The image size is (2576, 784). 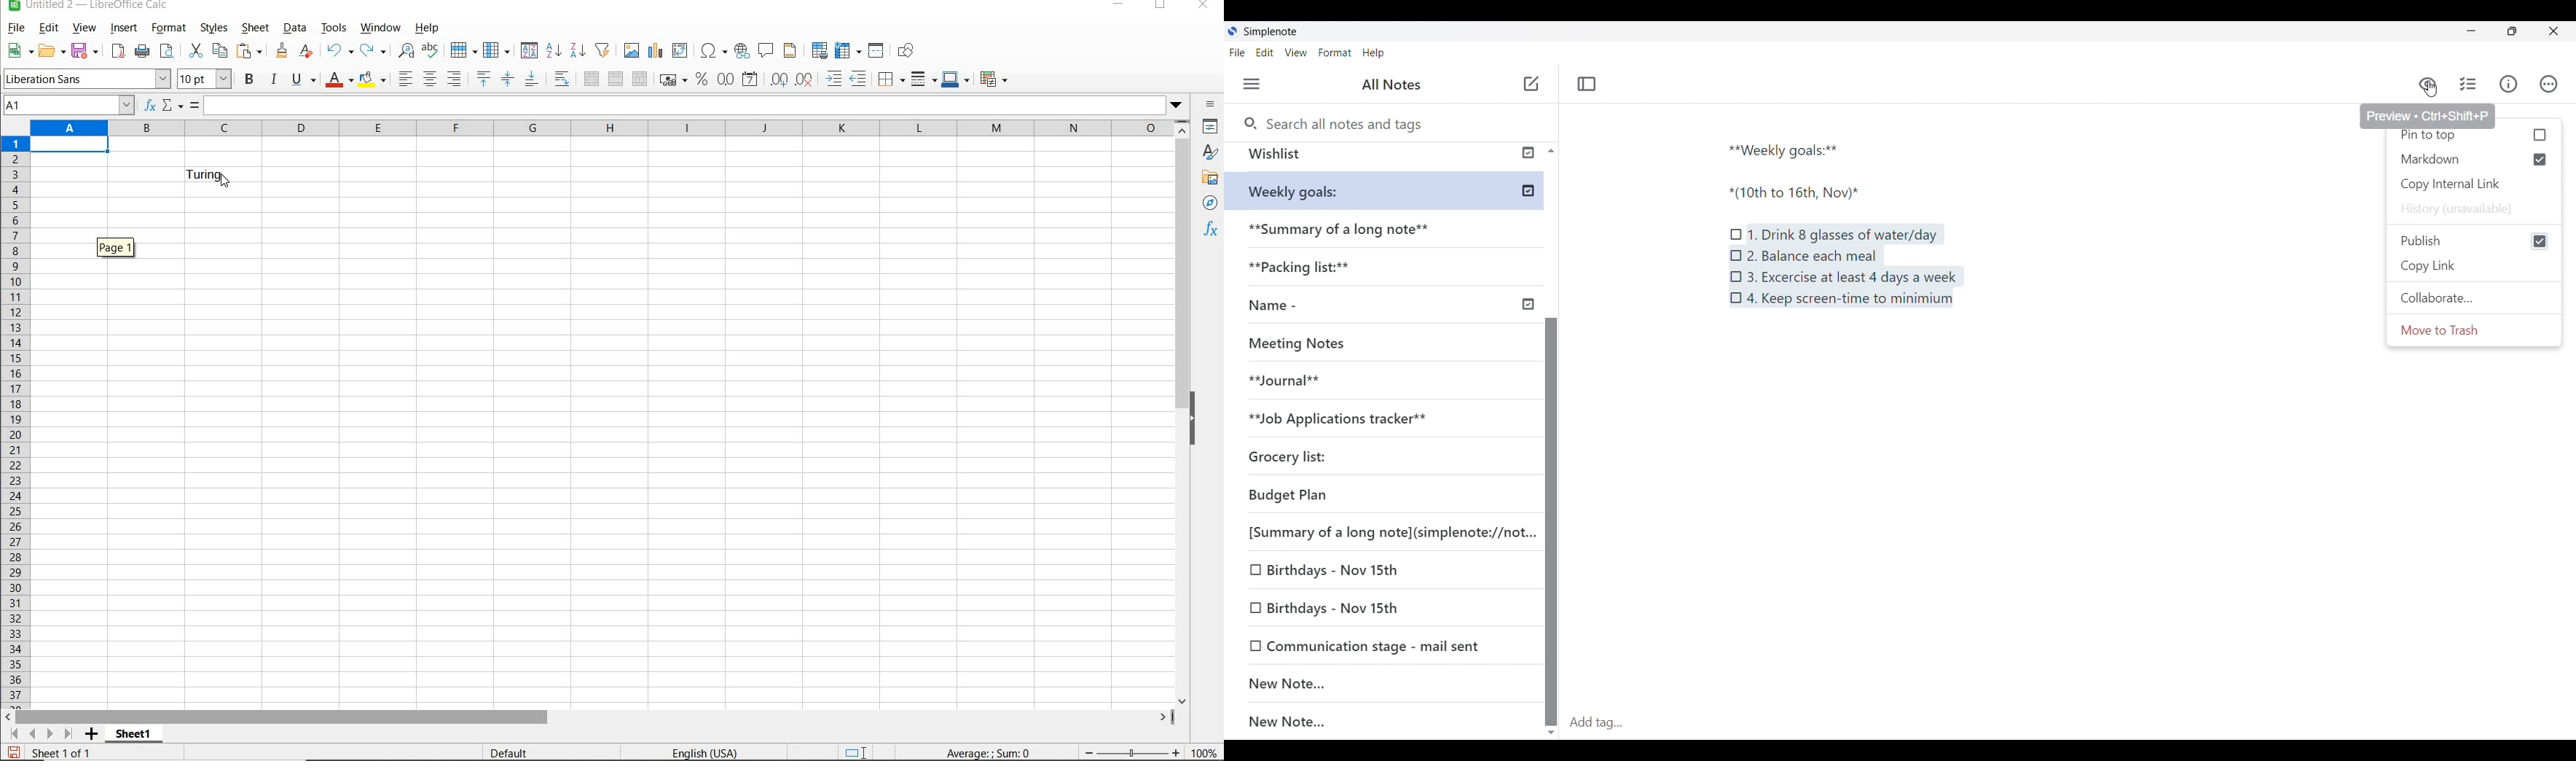 I want to click on NEW, so click(x=20, y=50).